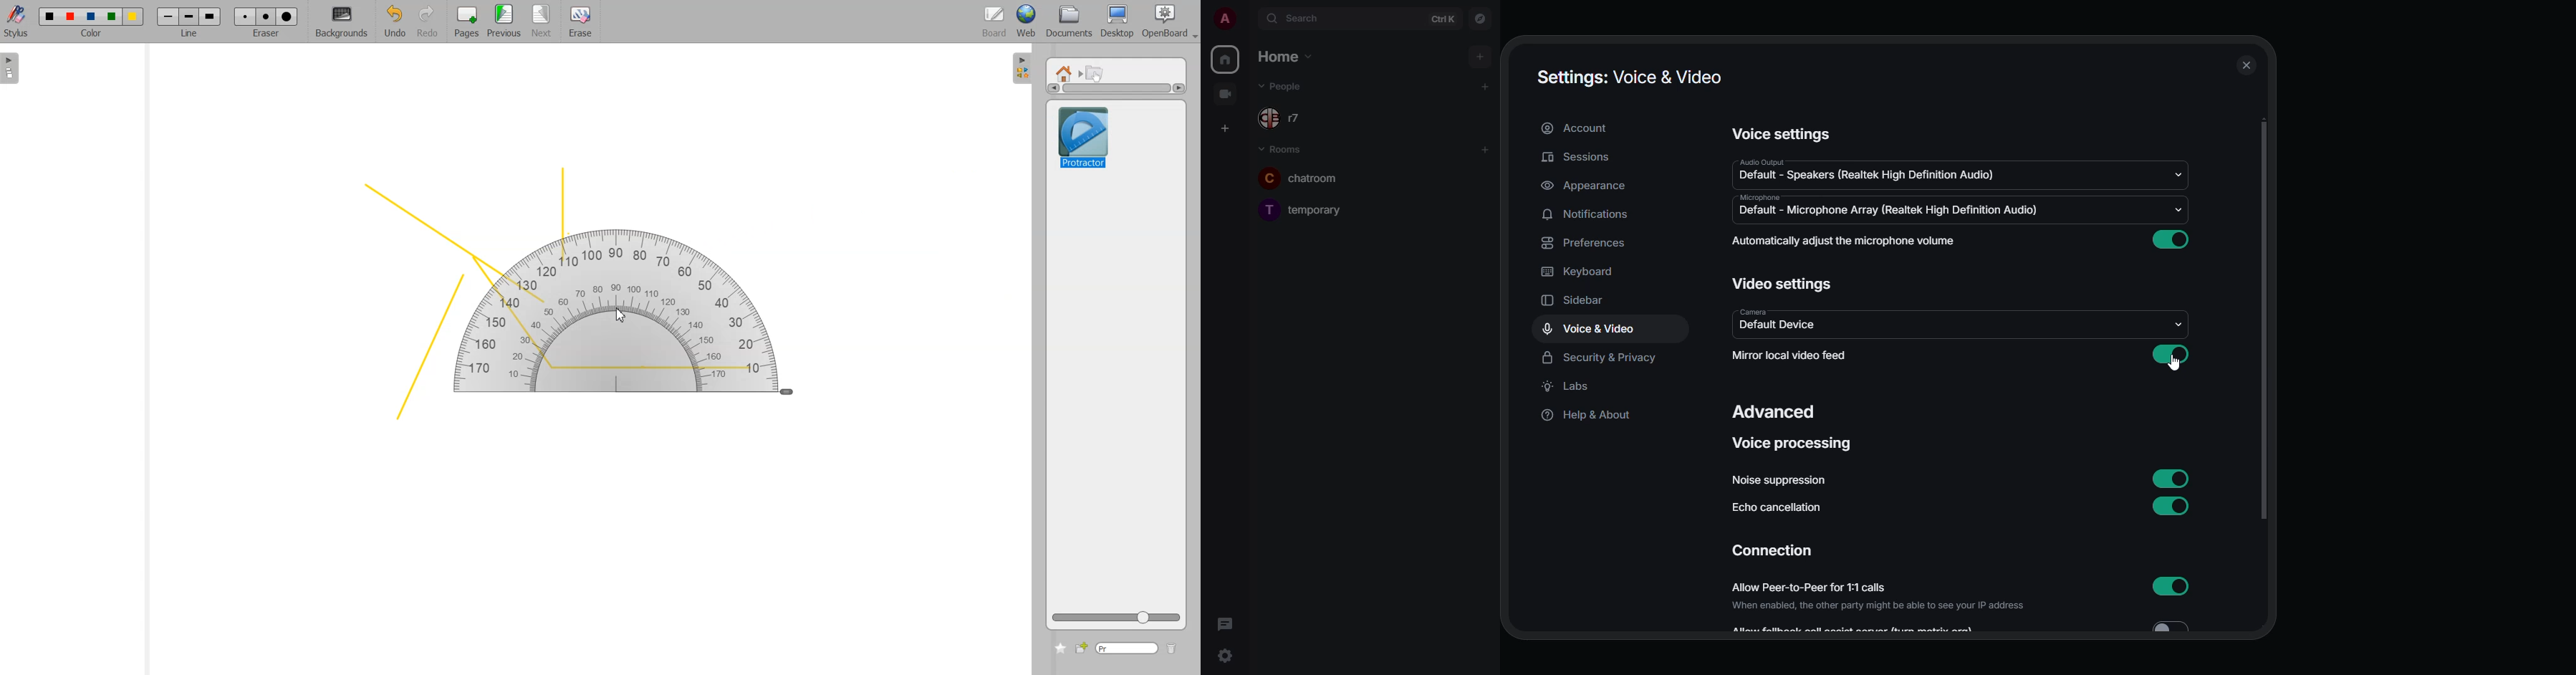 This screenshot has width=2576, height=700. I want to click on default, so click(1871, 179).